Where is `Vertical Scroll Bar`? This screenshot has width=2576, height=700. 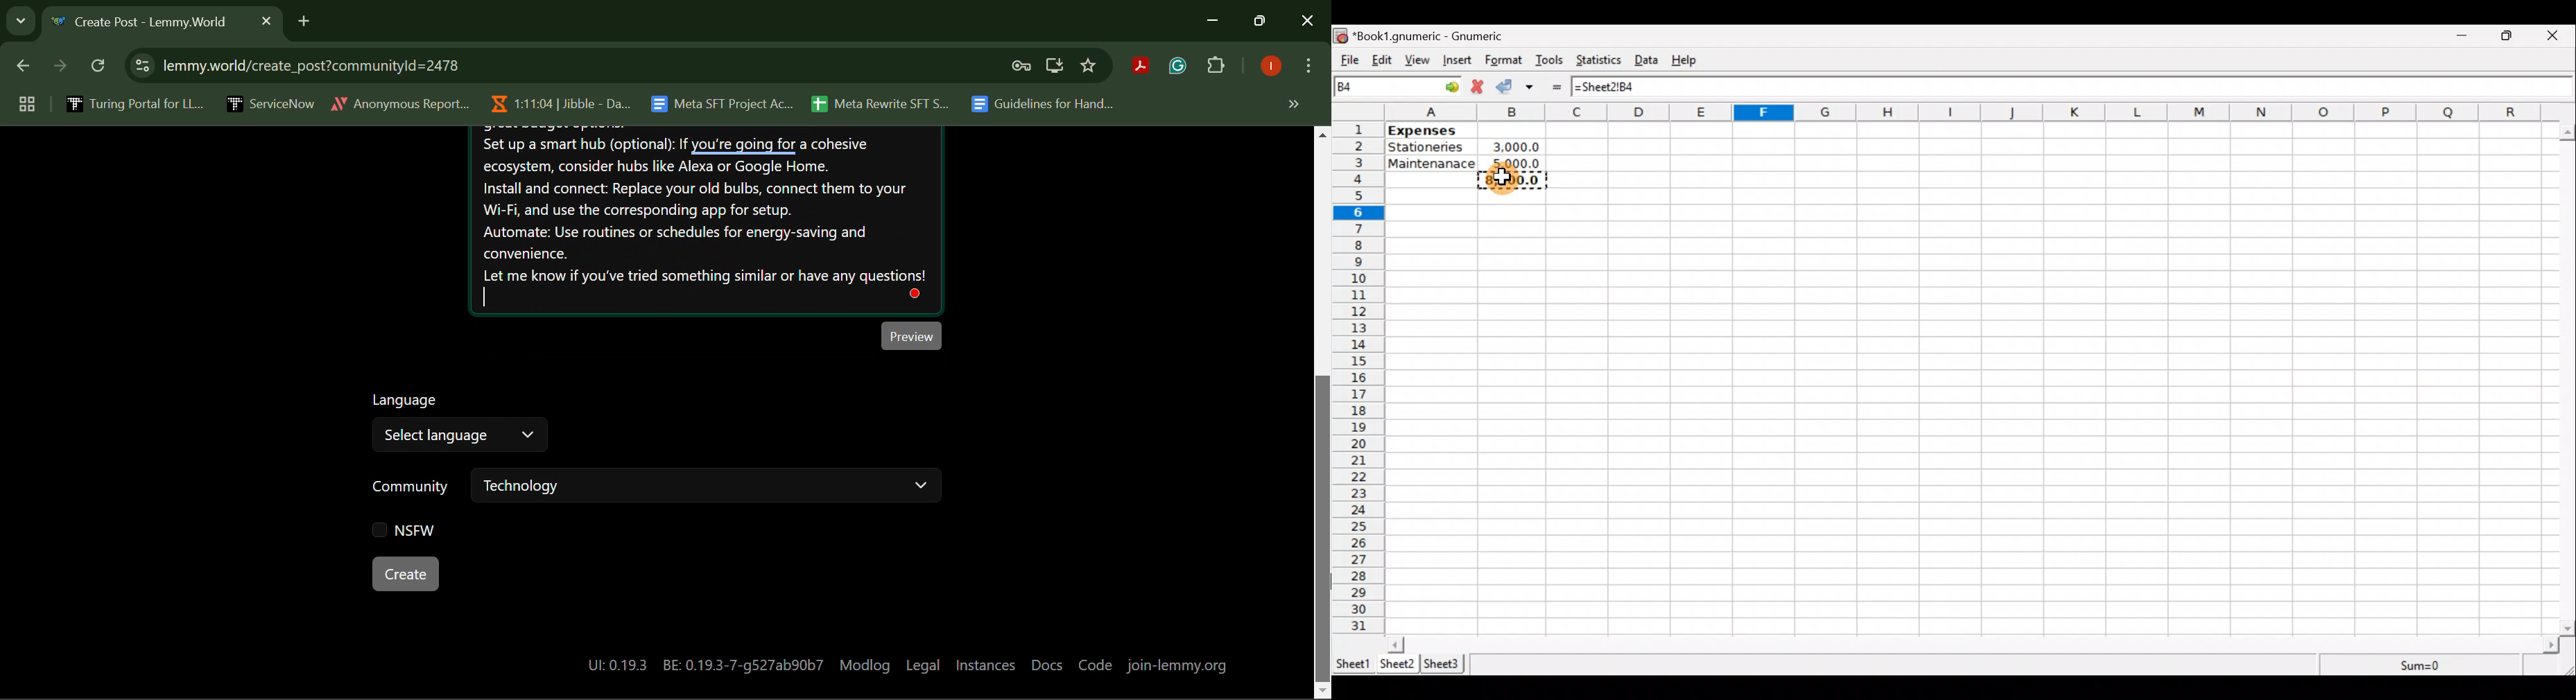 Vertical Scroll Bar is located at coordinates (1323, 413).